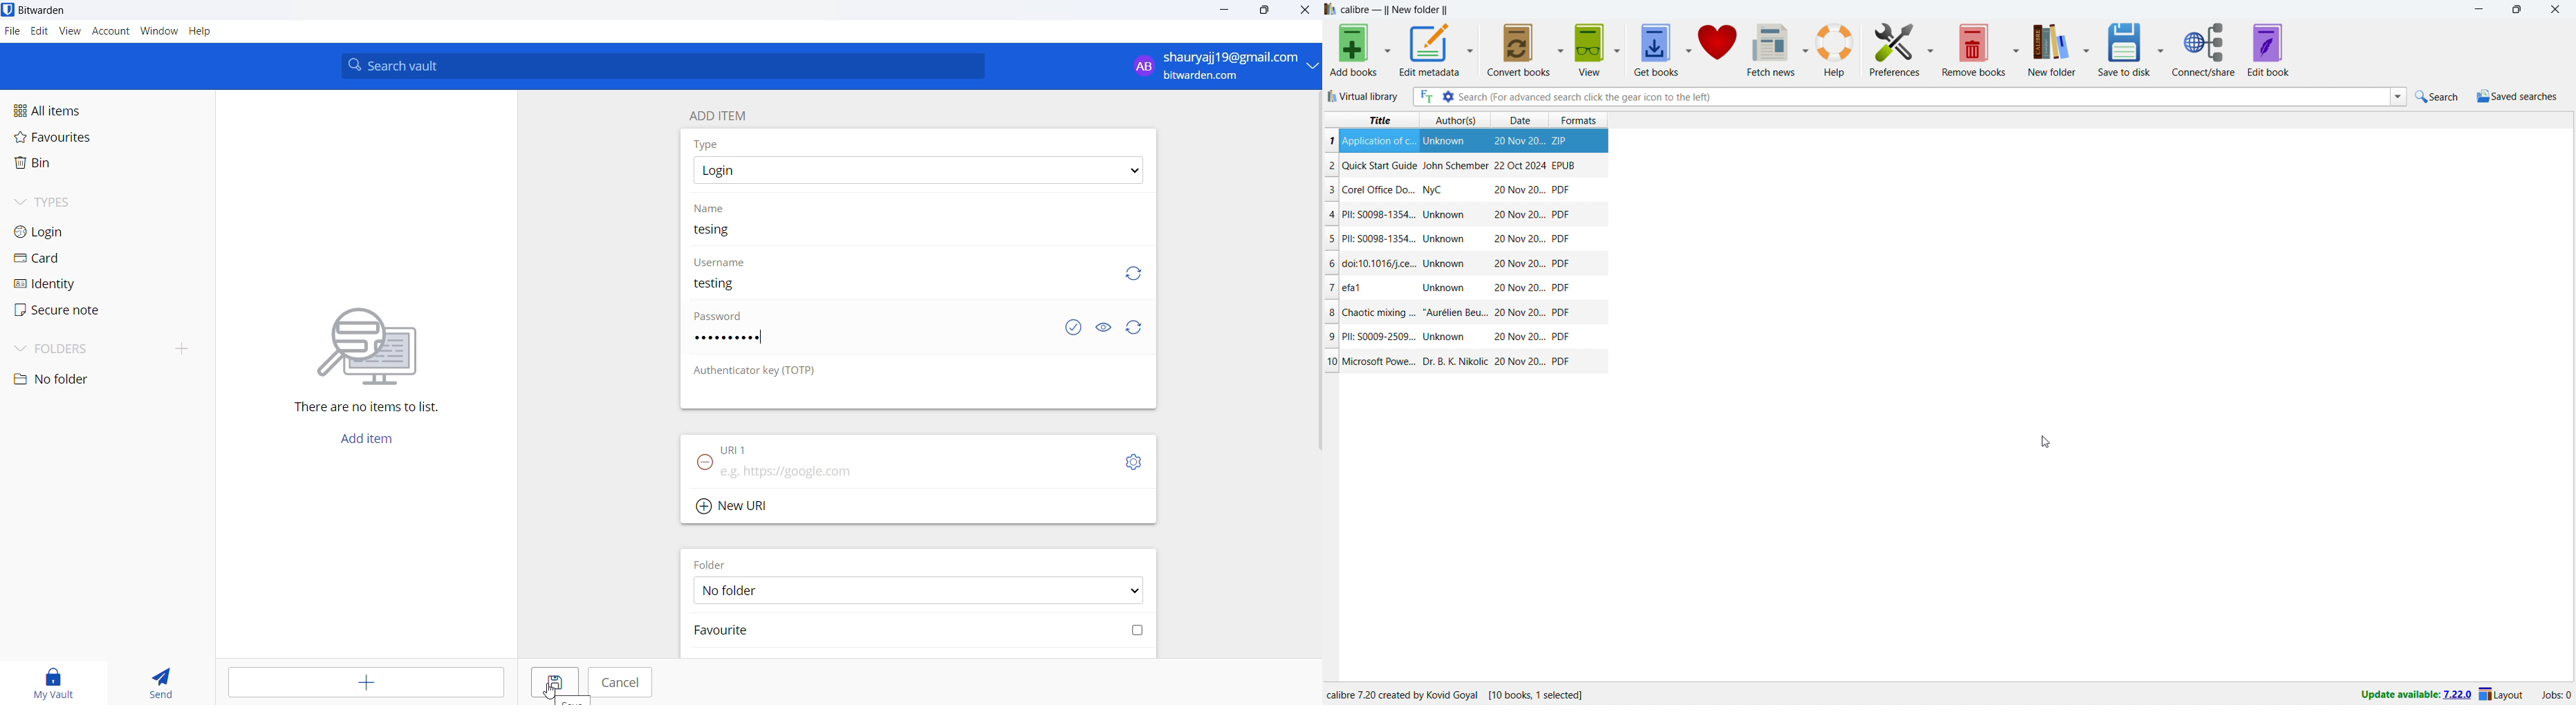  Describe the element at coordinates (1388, 50) in the screenshot. I see `add books options` at that location.